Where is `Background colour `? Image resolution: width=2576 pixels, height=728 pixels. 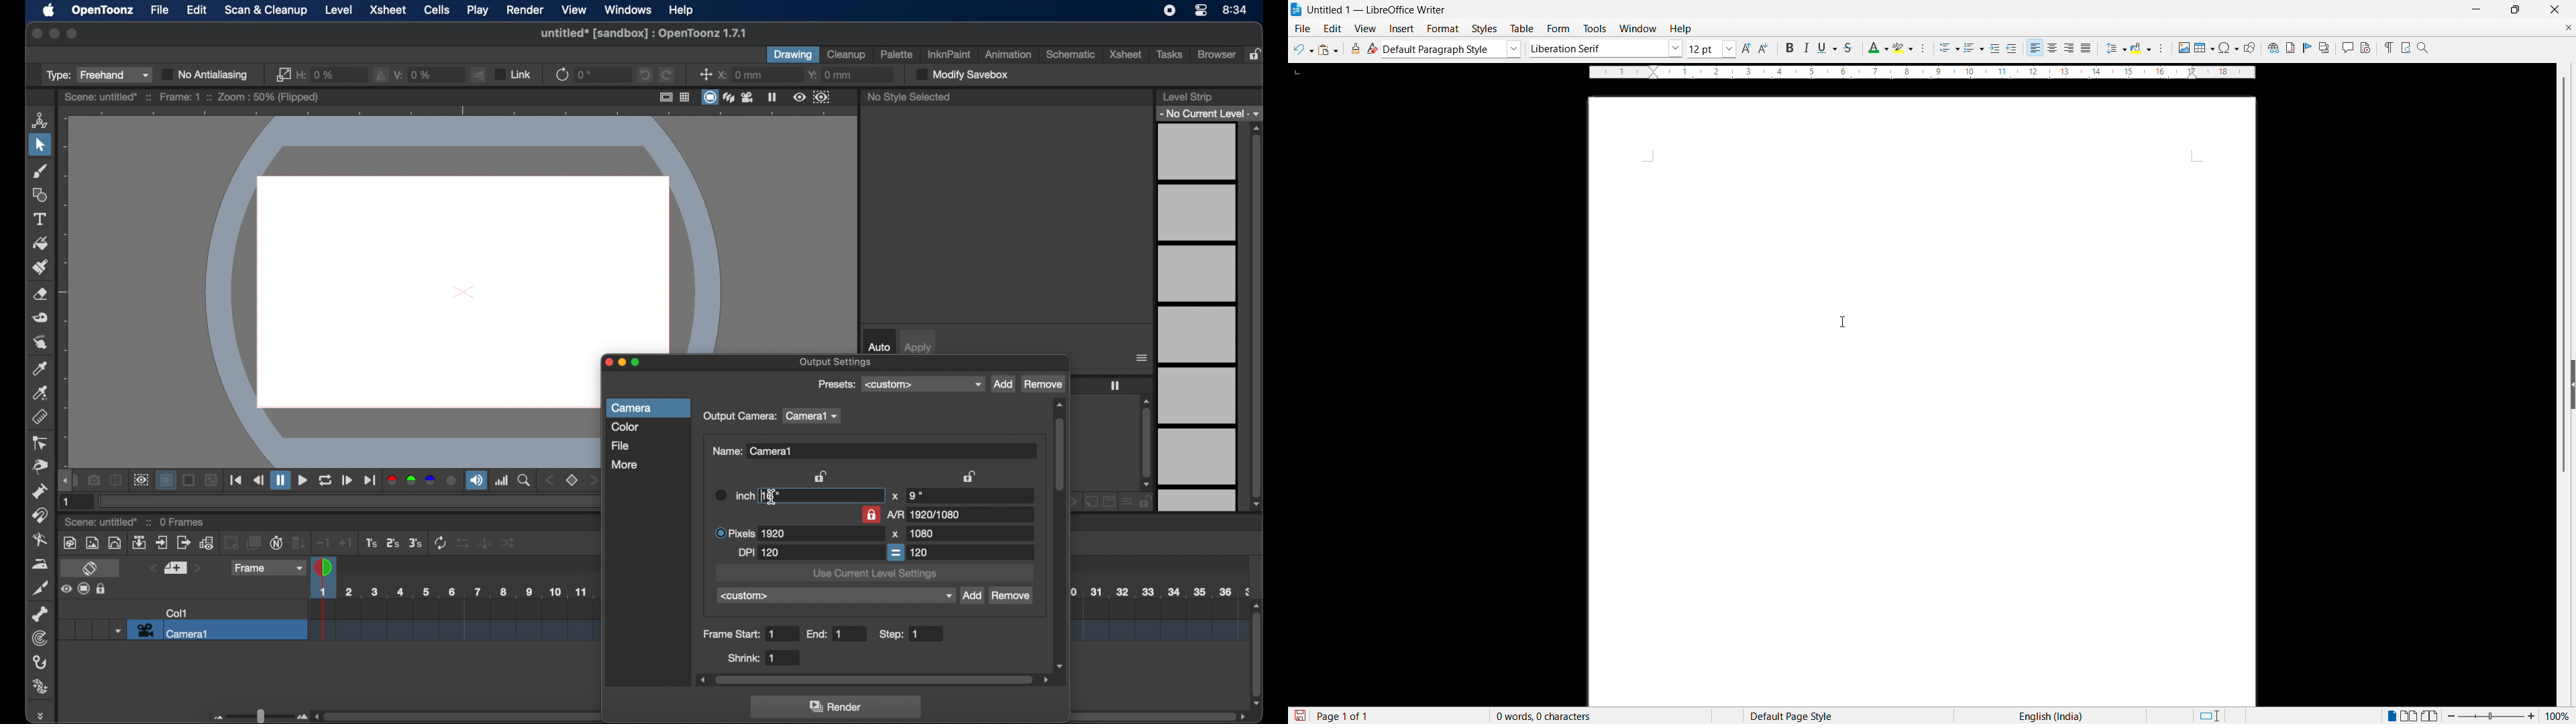 Background colour  is located at coordinates (2141, 48).